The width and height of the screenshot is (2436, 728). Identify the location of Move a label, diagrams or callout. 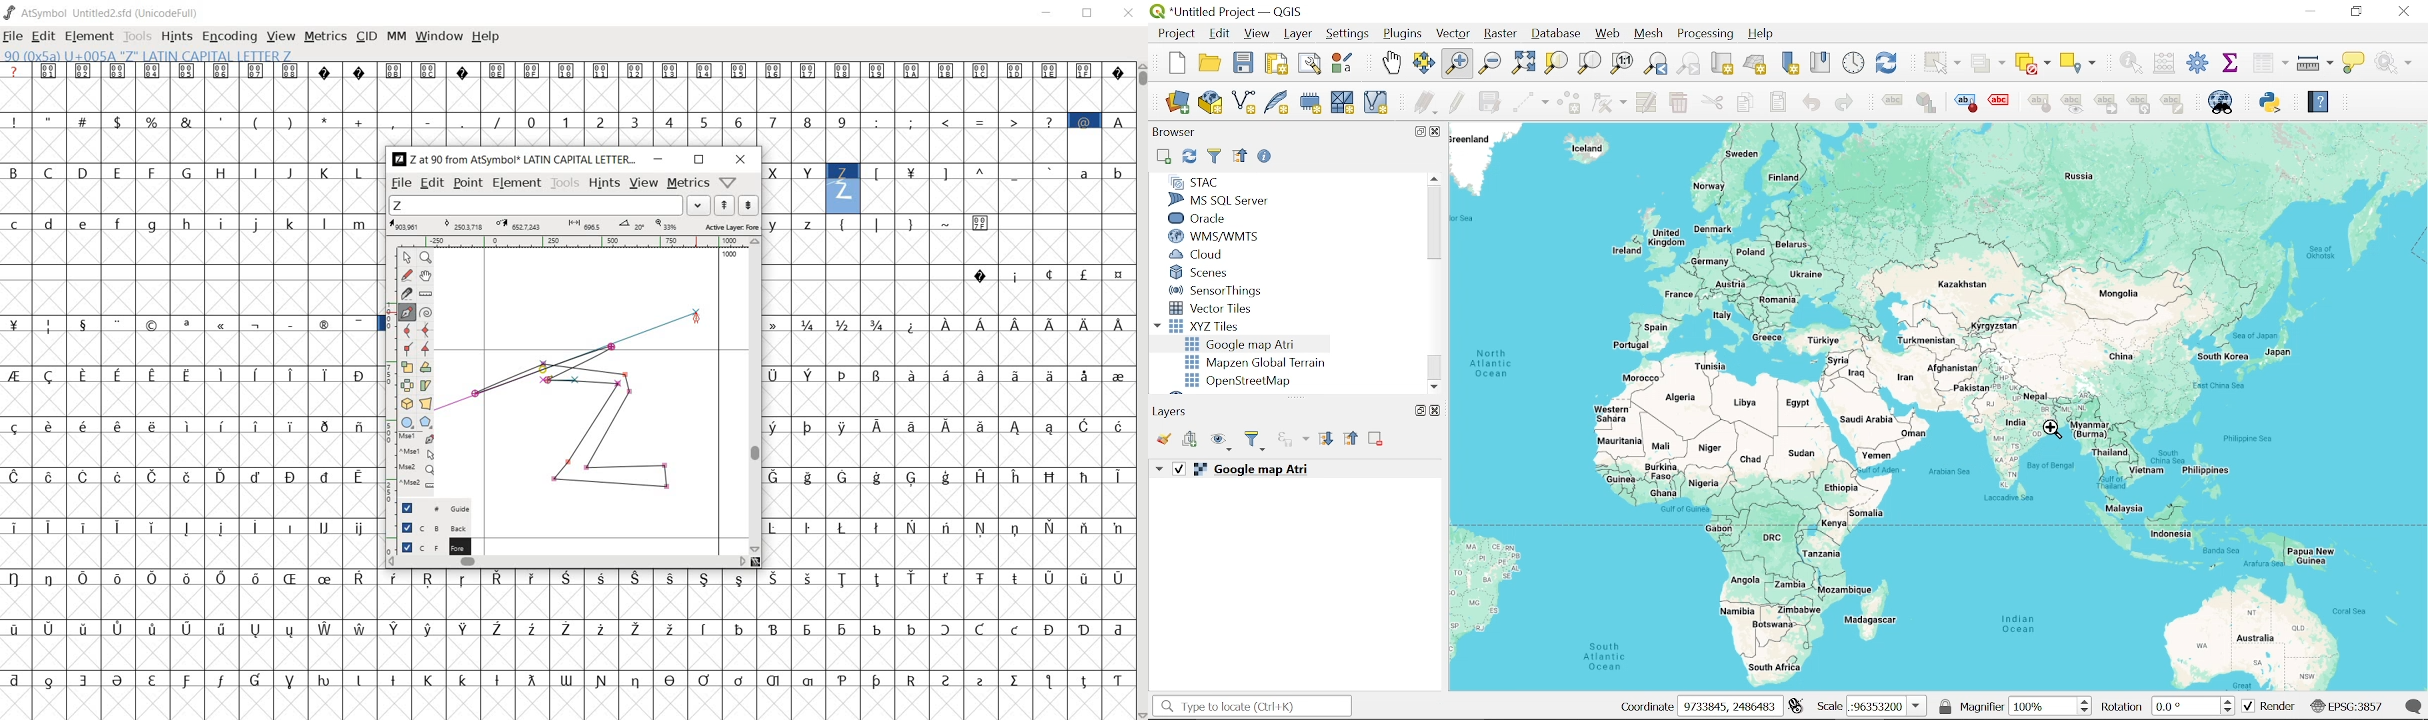
(2105, 107).